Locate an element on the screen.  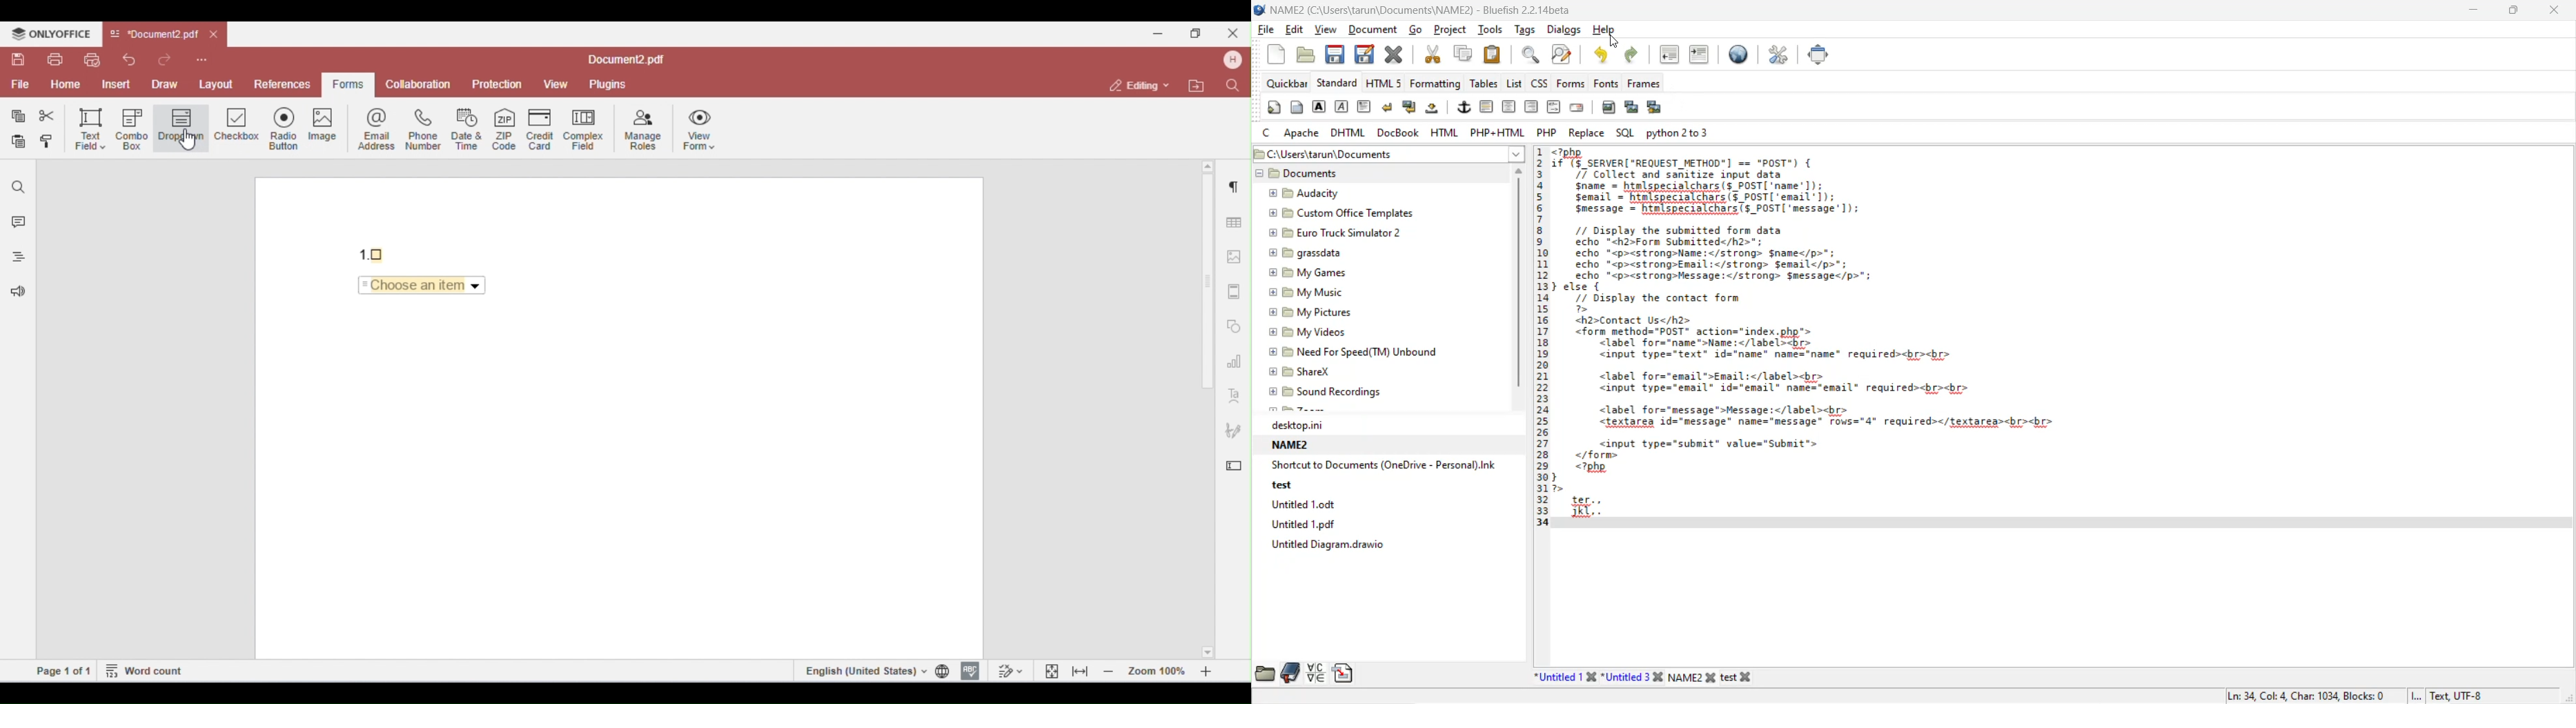
forms is located at coordinates (1572, 84).